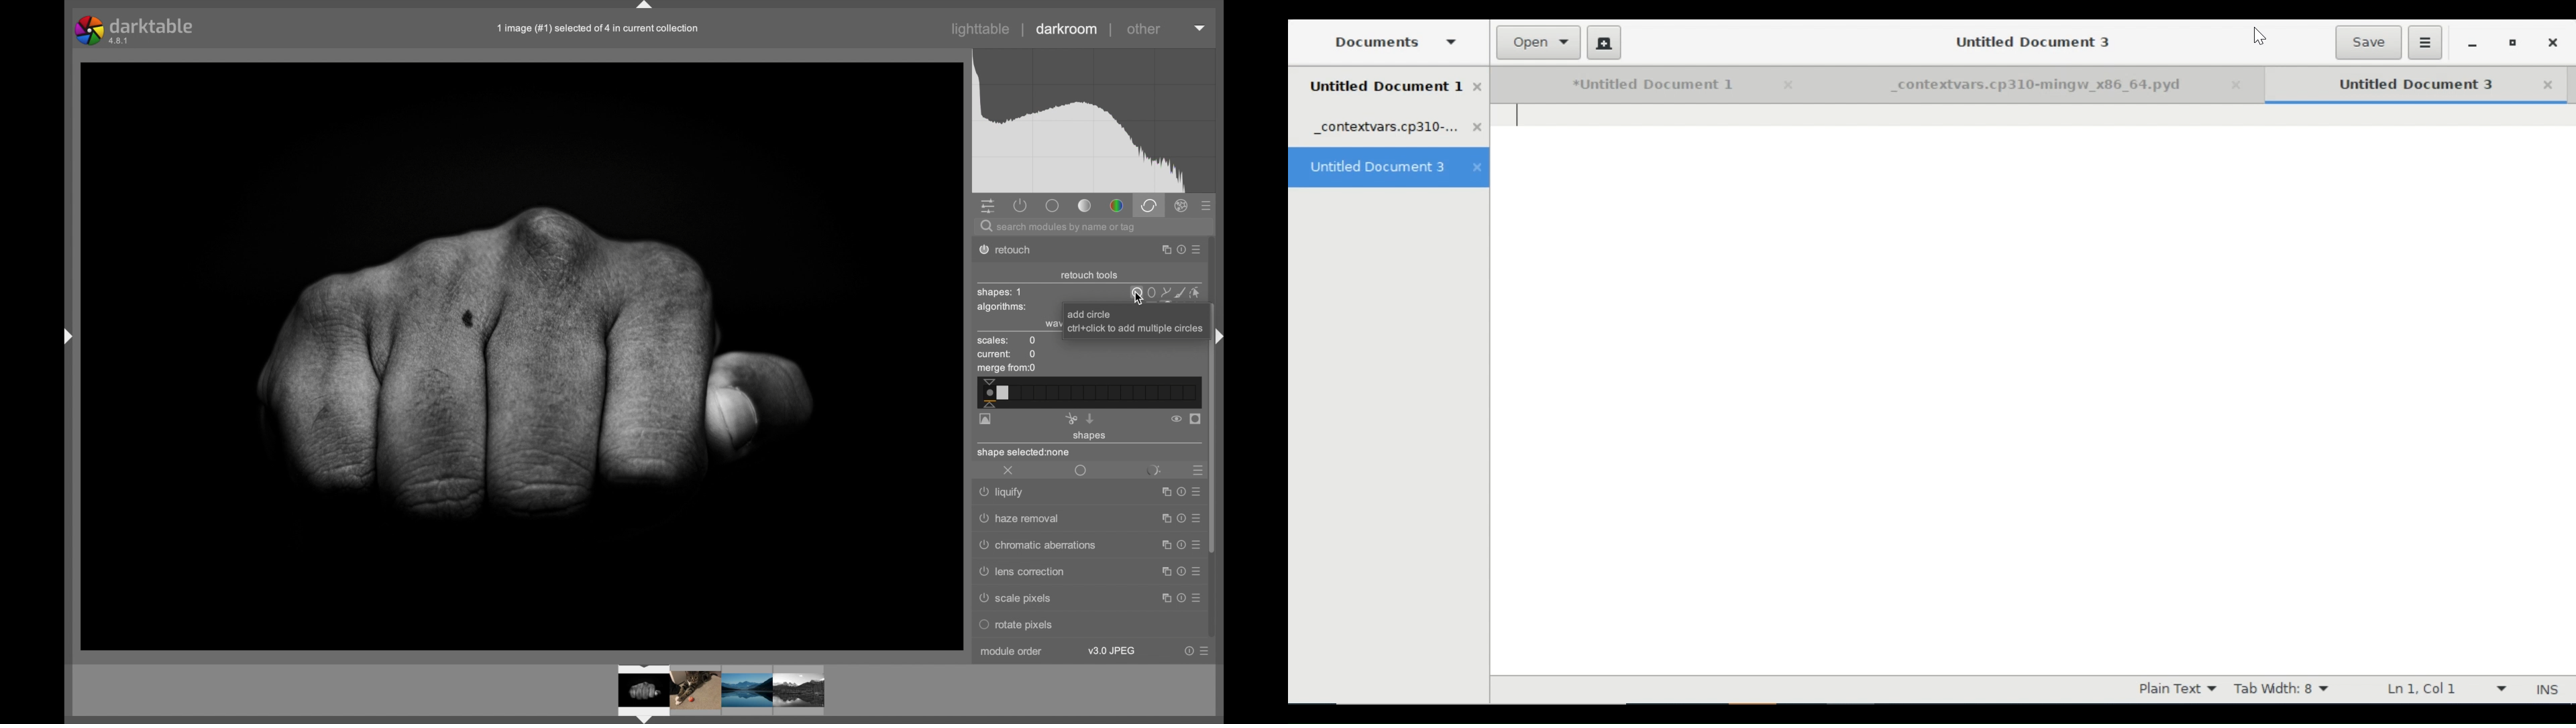  I want to click on switch off mask, so click(1176, 419).